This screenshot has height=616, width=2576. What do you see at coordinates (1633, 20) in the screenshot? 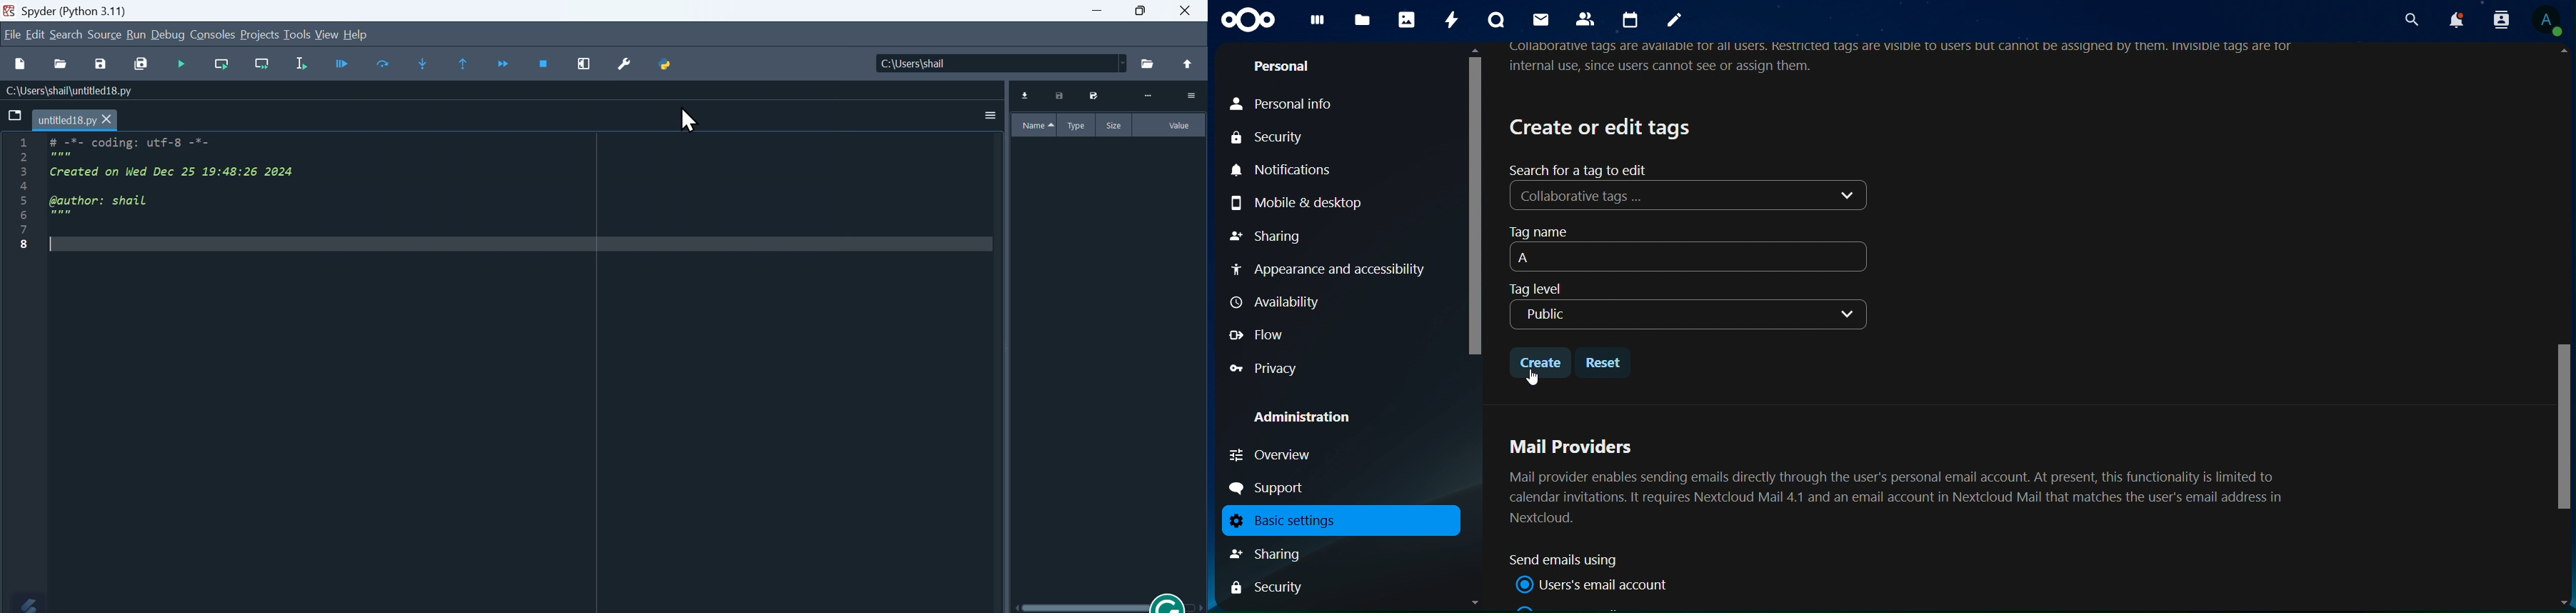
I see `calendar` at bounding box center [1633, 20].